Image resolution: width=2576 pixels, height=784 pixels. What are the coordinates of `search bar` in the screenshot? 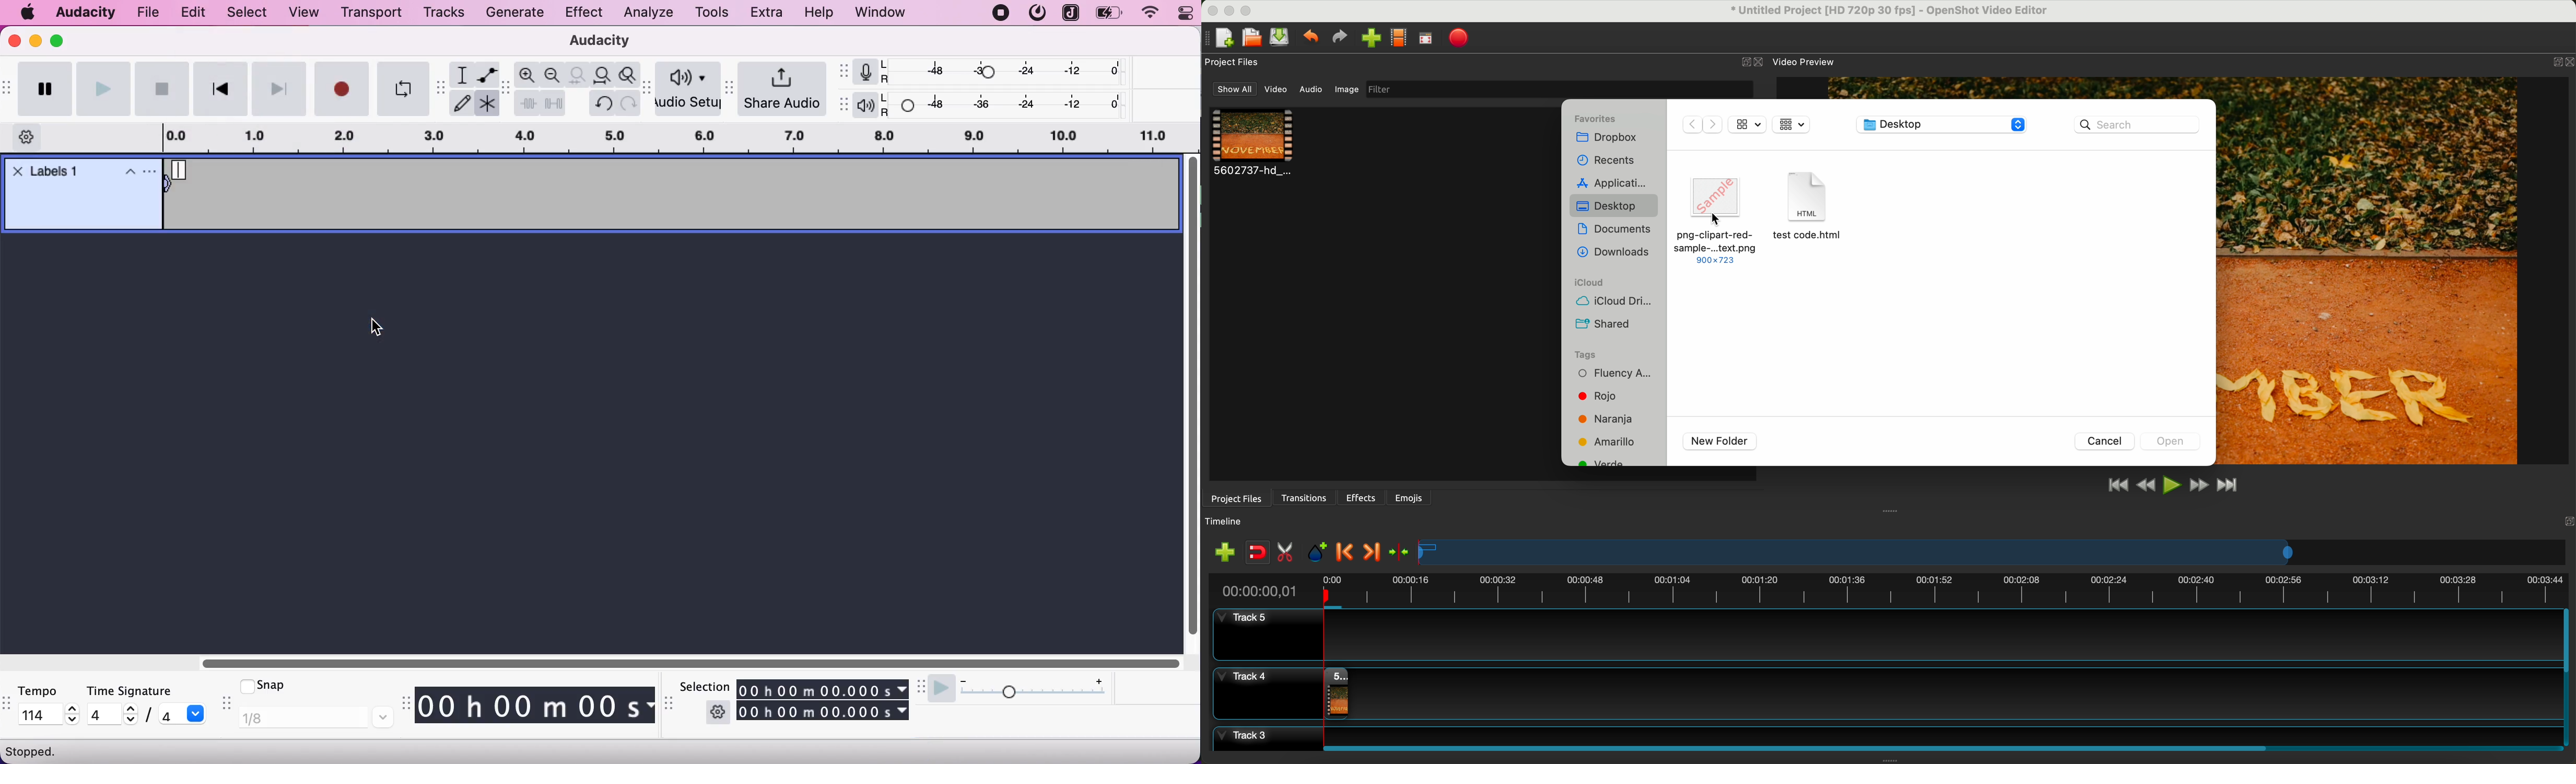 It's located at (2137, 124).